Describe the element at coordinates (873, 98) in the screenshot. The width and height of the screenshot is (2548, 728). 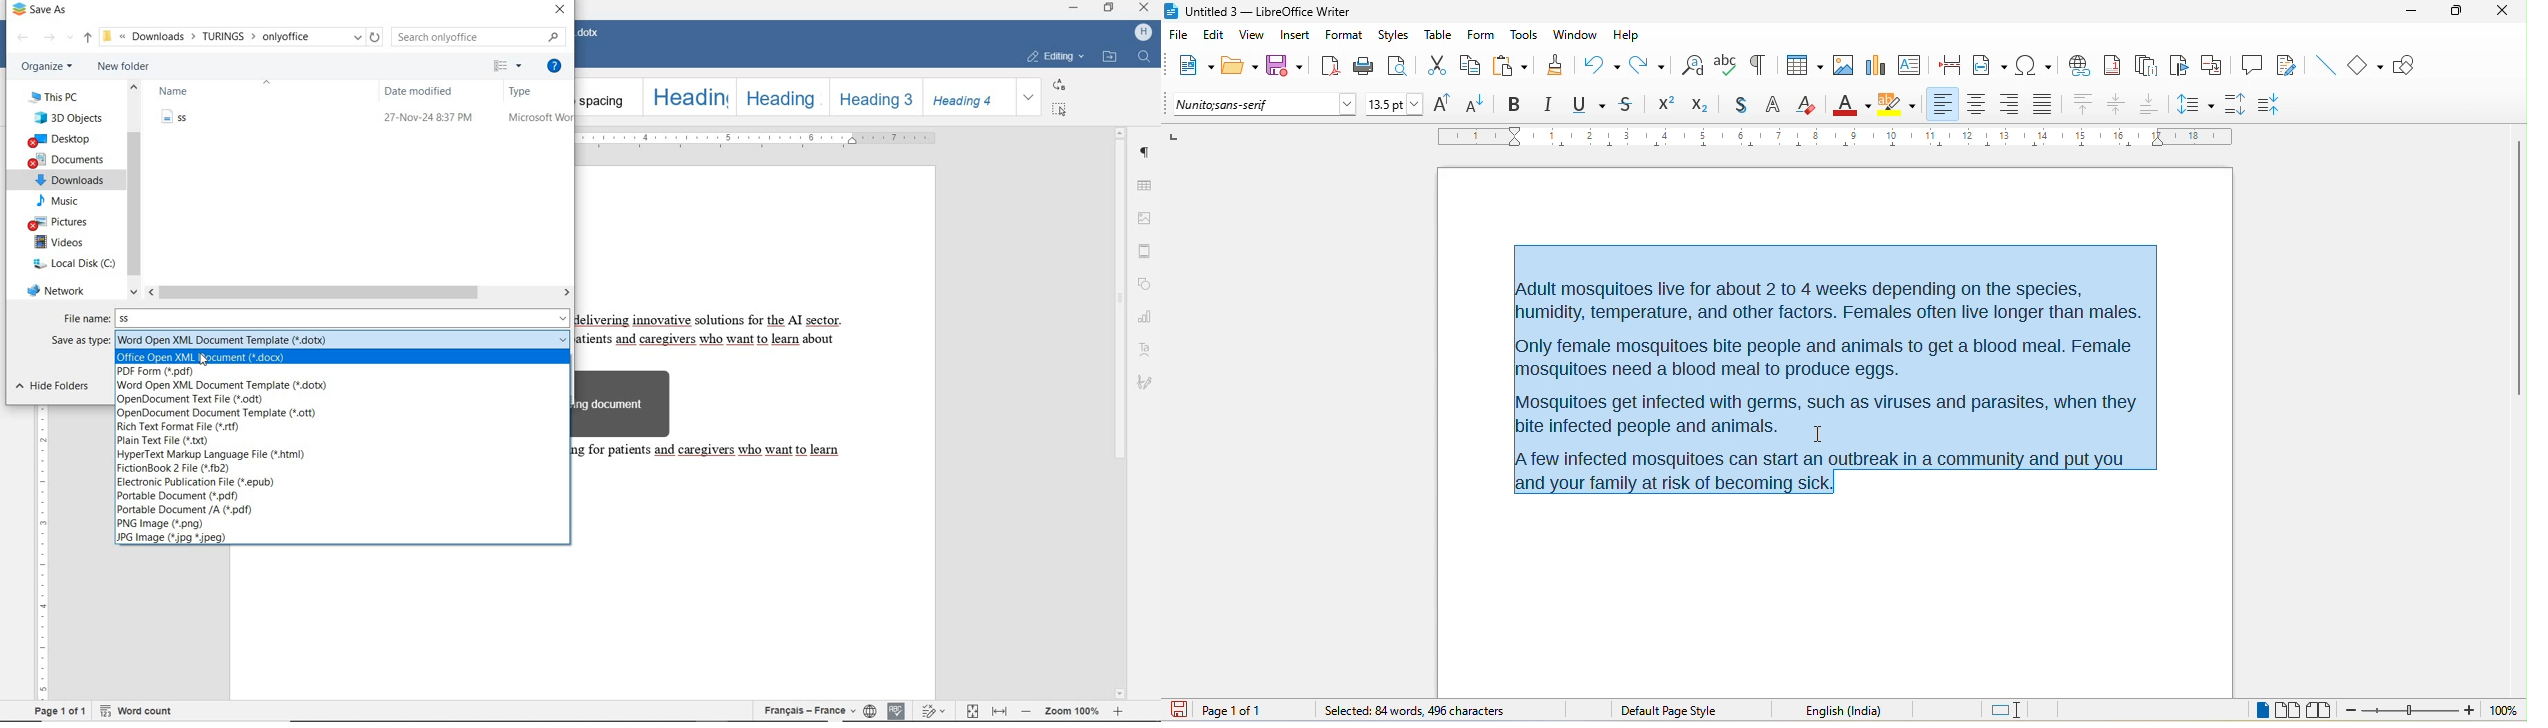
I see `HEADING 3` at that location.